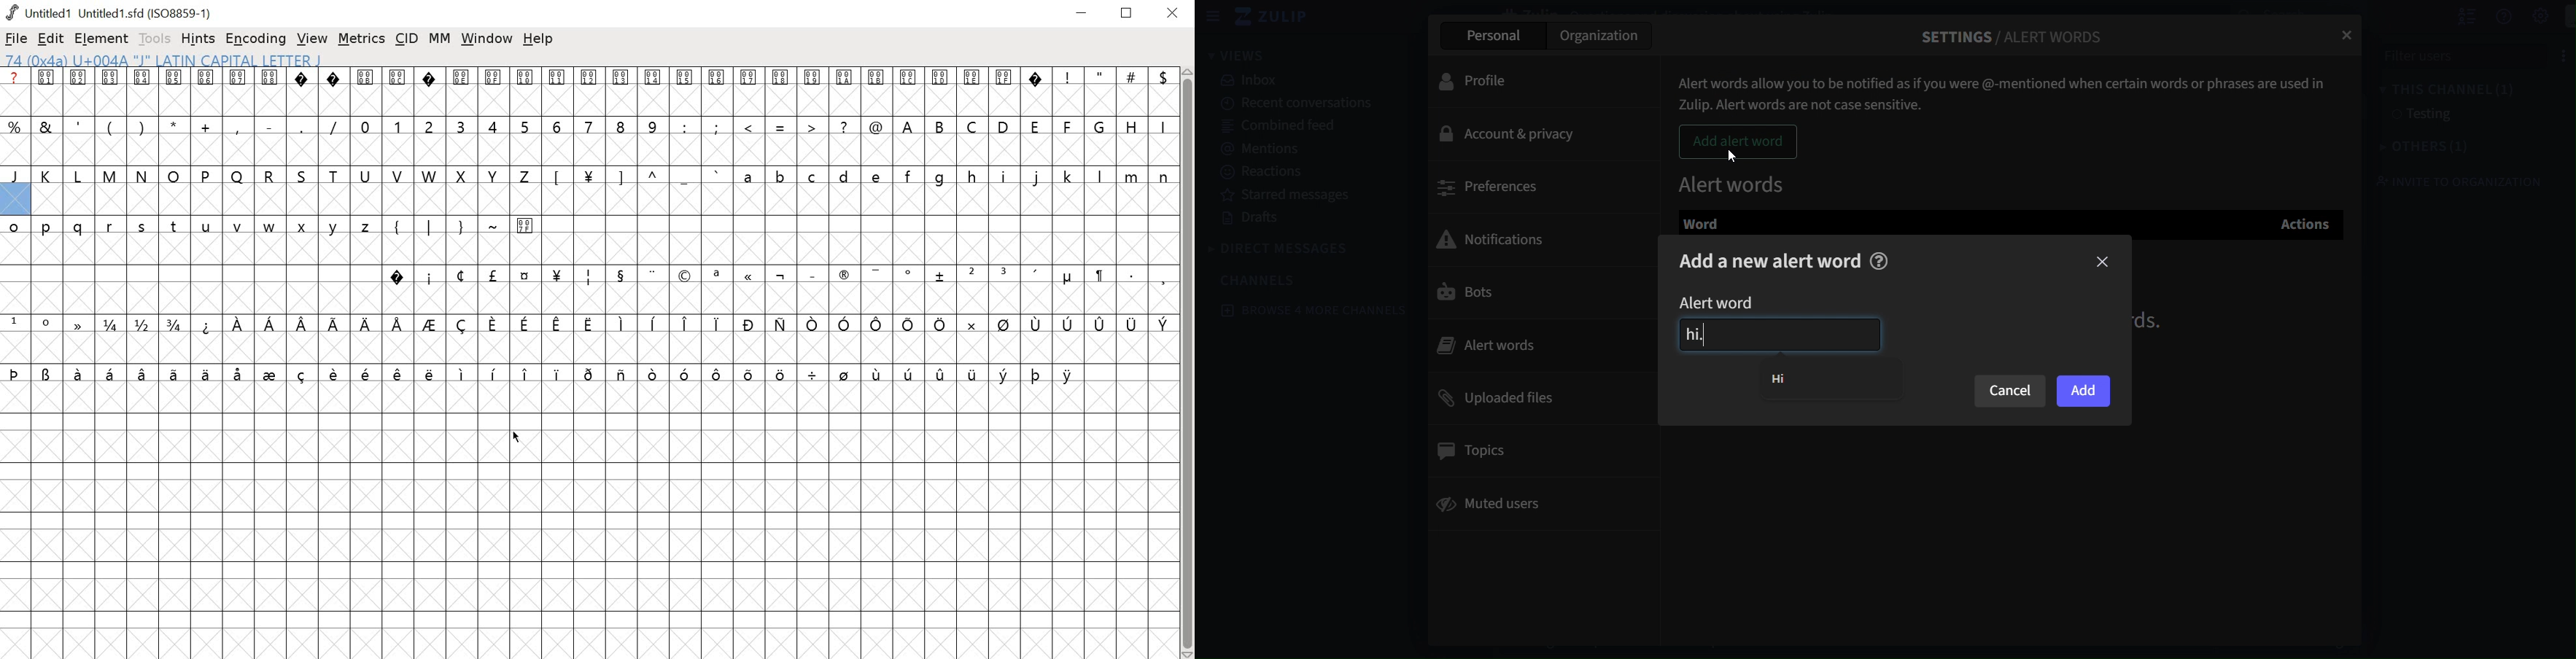 Image resolution: width=2576 pixels, height=672 pixels. What do you see at coordinates (2308, 223) in the screenshot?
I see `Actions` at bounding box center [2308, 223].